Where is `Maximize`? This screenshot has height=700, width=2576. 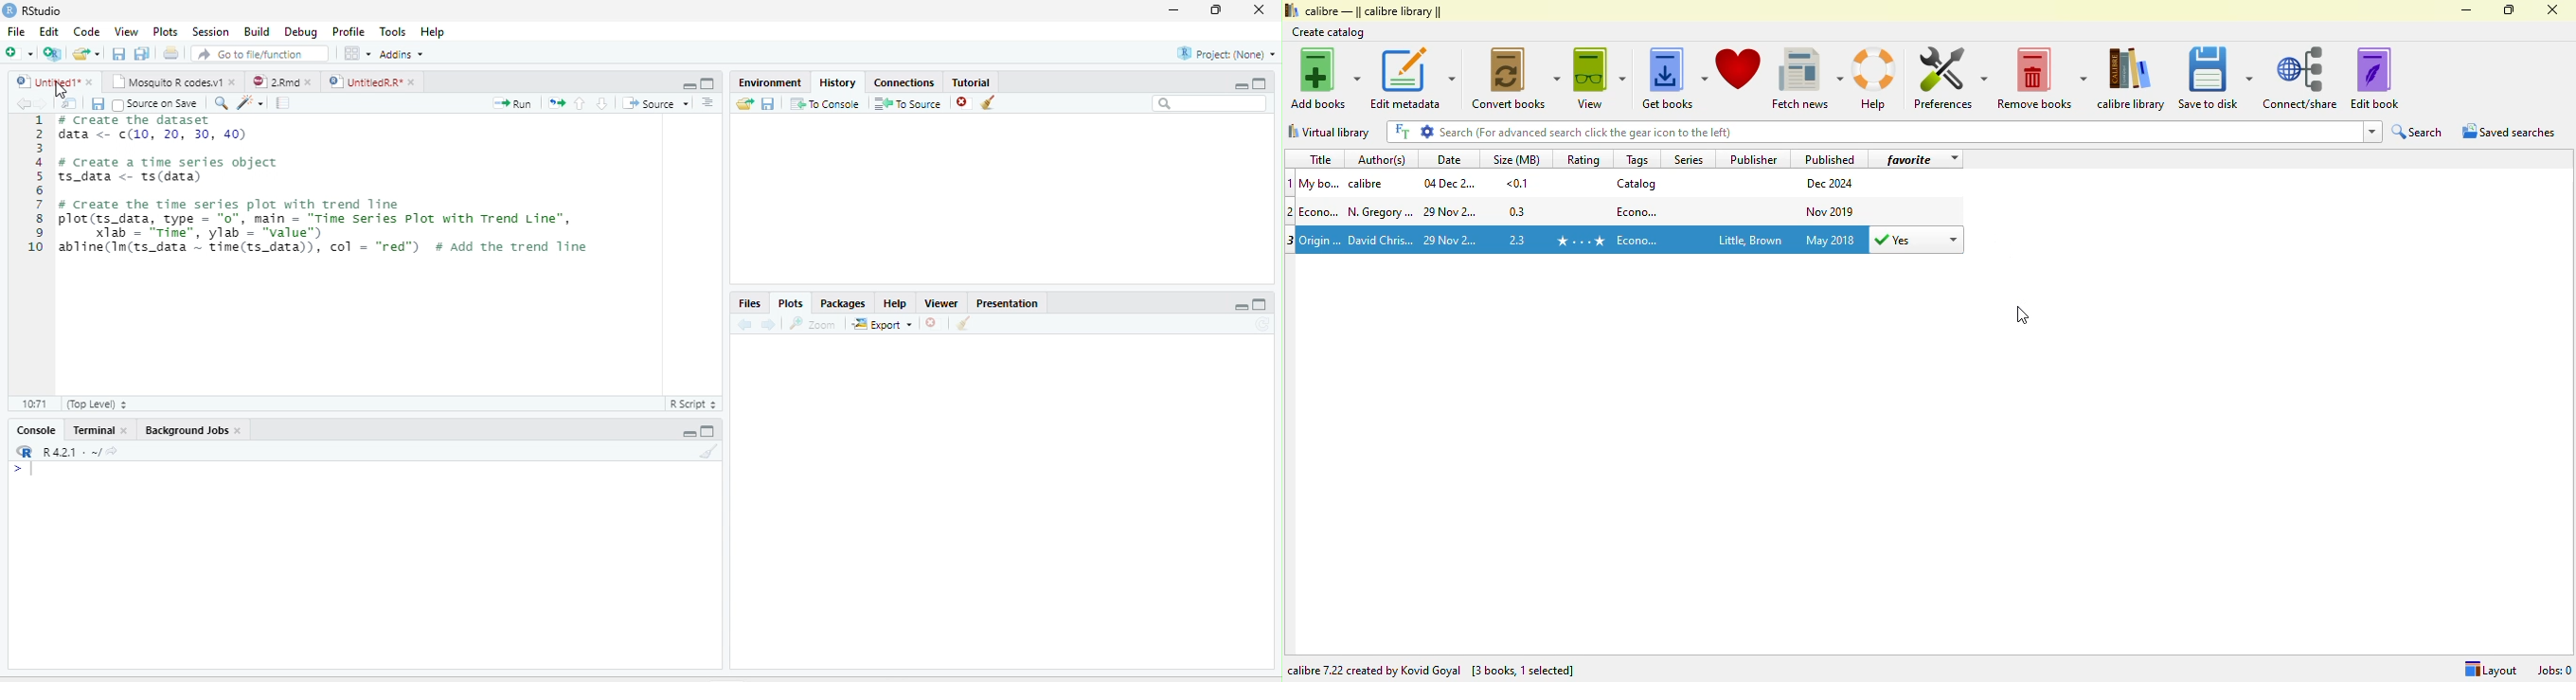
Maximize is located at coordinates (709, 431).